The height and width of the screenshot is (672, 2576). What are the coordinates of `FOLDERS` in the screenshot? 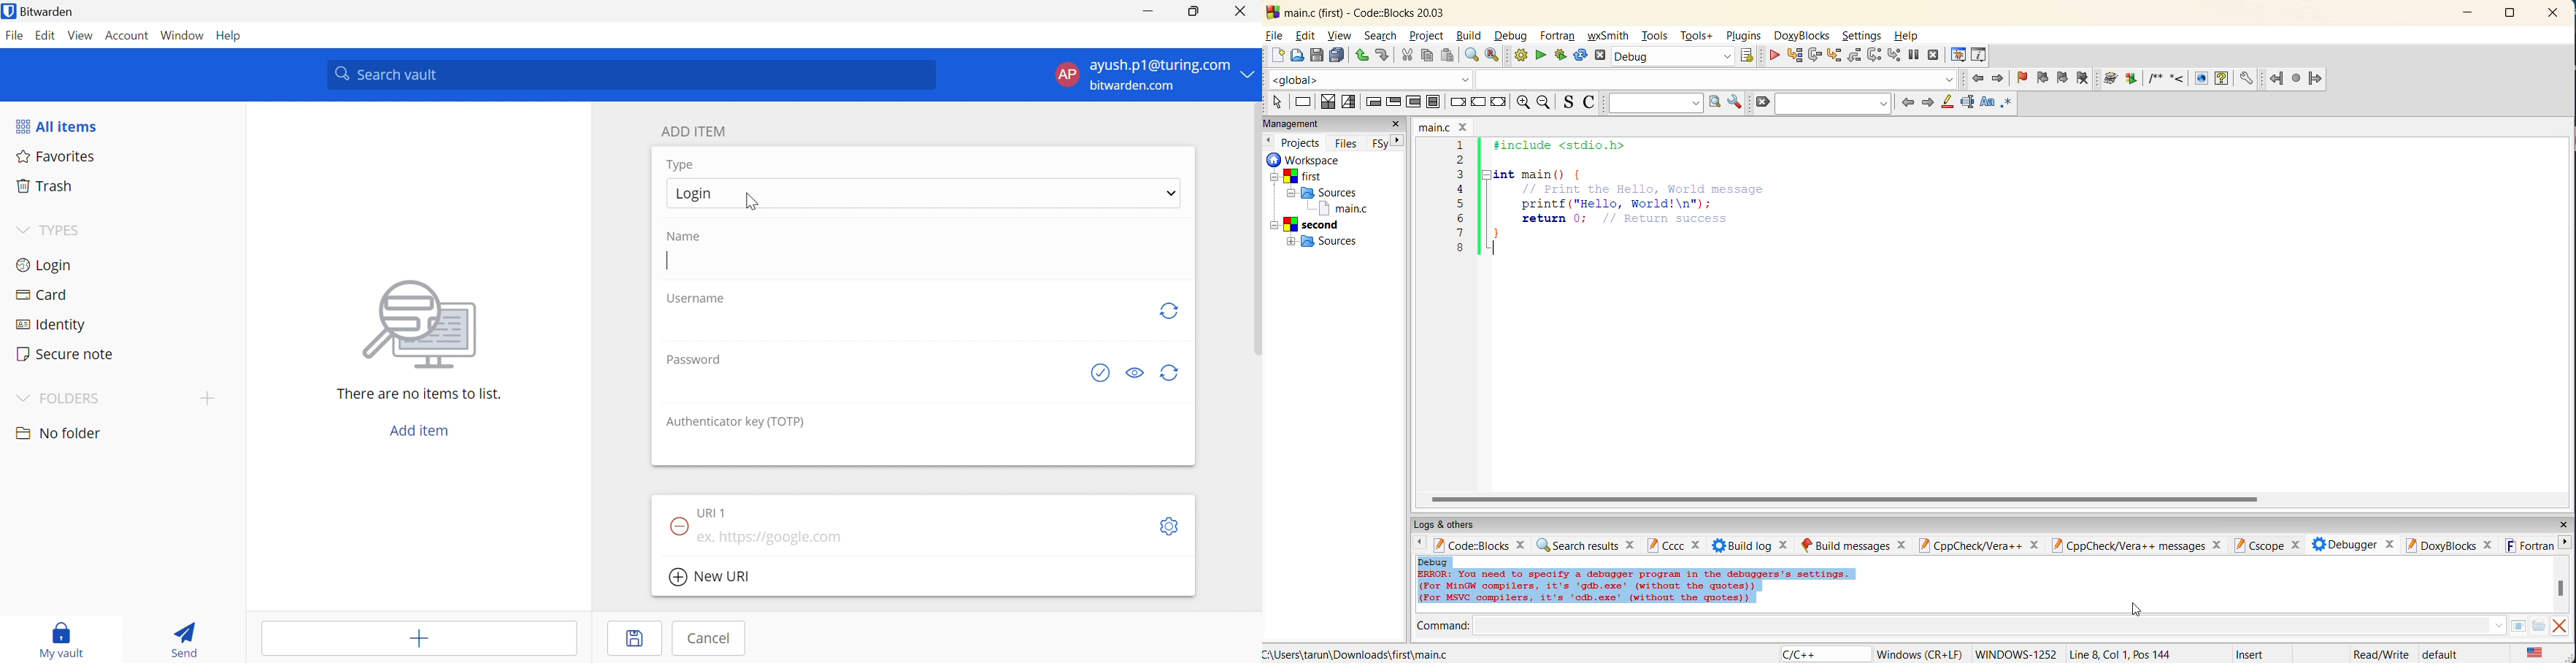 It's located at (74, 398).